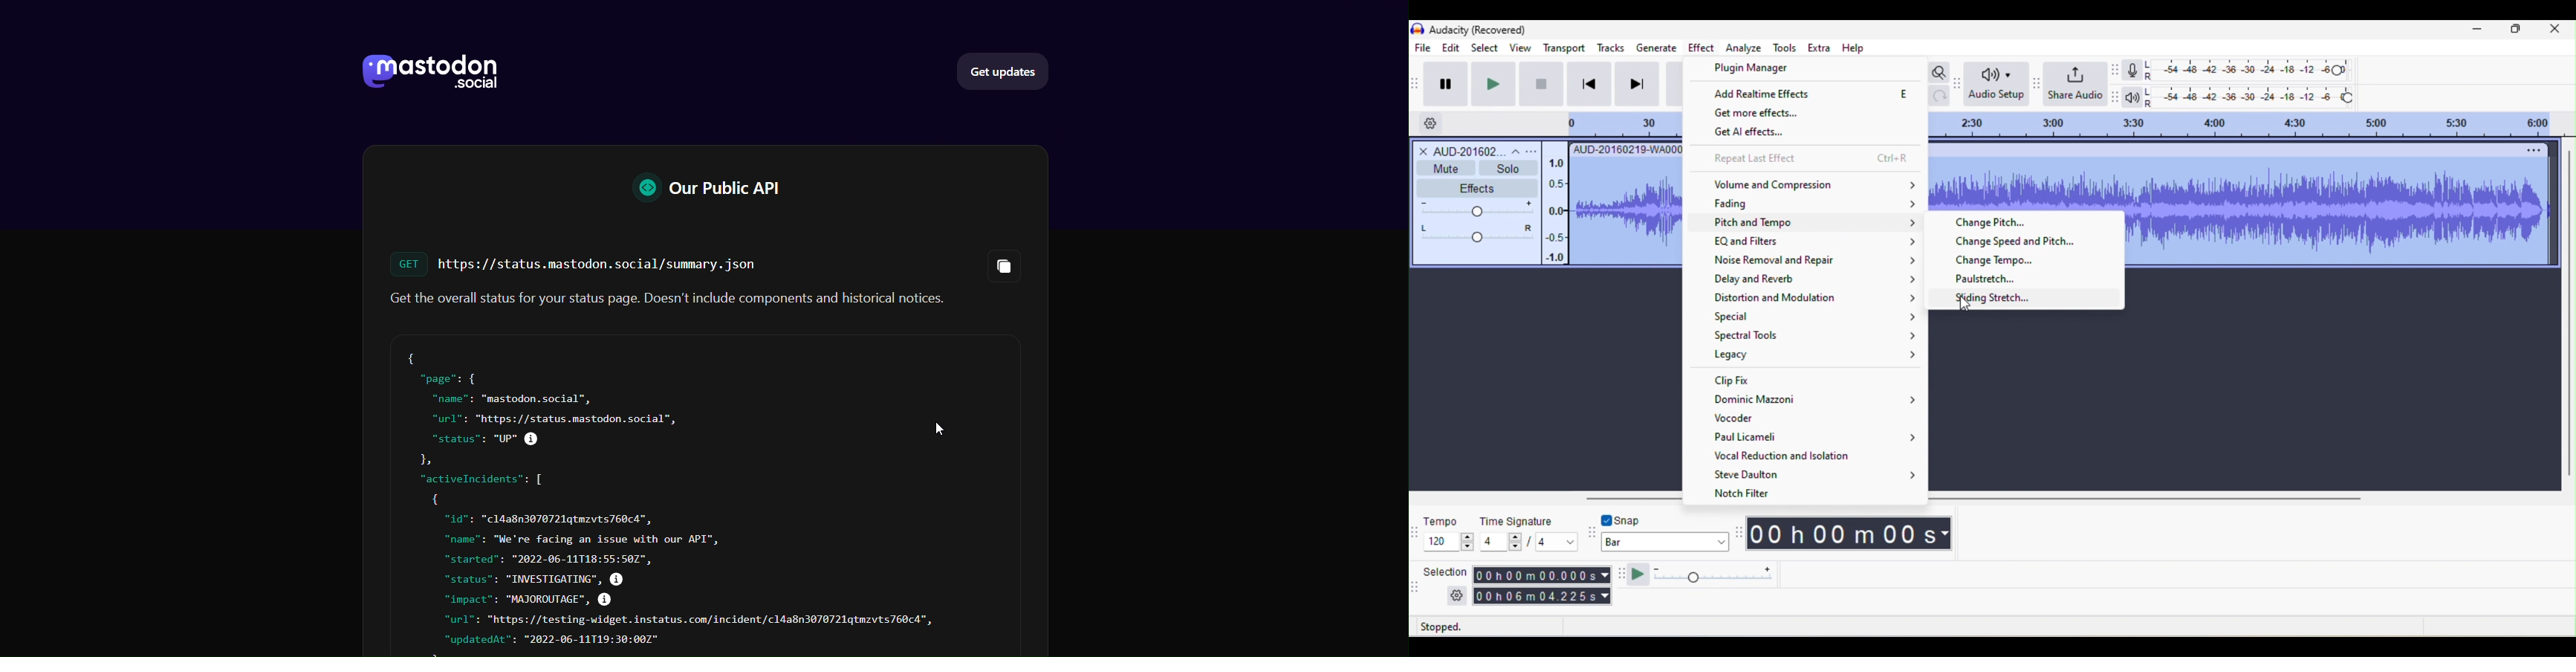  Describe the element at coordinates (1851, 535) in the screenshot. I see `00 h 00 m 00 s` at that location.